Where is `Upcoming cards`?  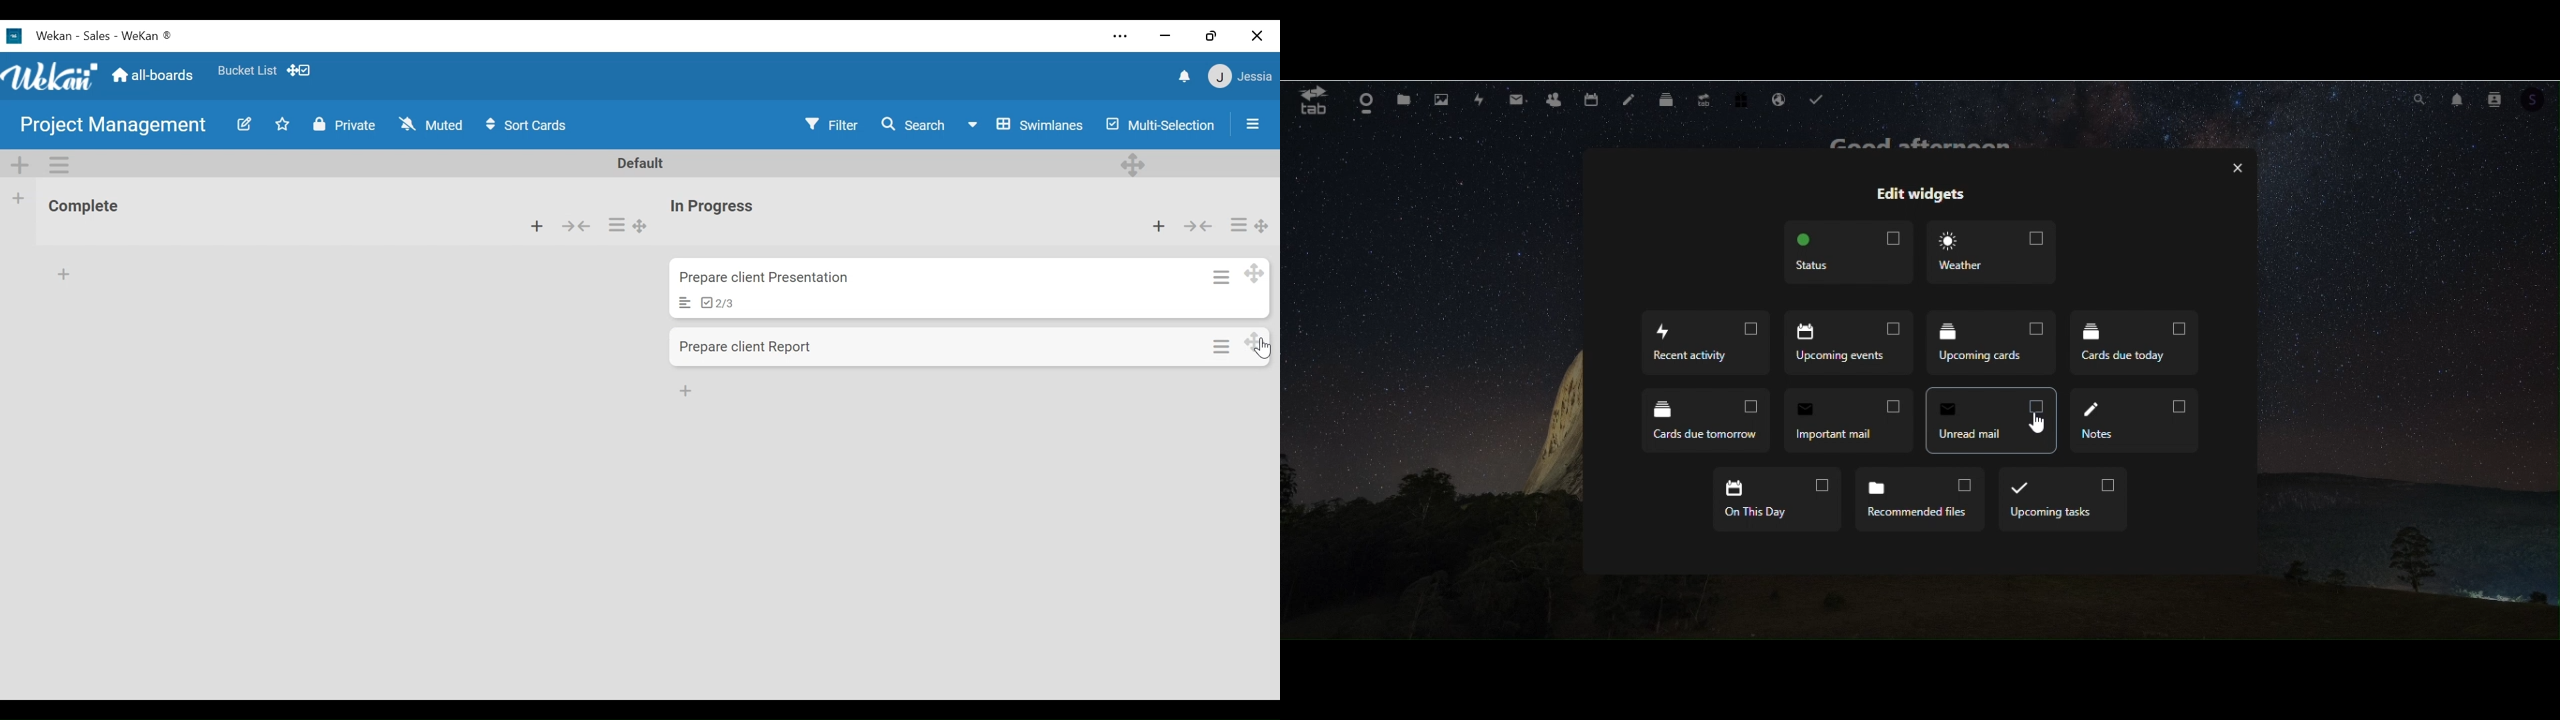
Upcoming cards is located at coordinates (1993, 347).